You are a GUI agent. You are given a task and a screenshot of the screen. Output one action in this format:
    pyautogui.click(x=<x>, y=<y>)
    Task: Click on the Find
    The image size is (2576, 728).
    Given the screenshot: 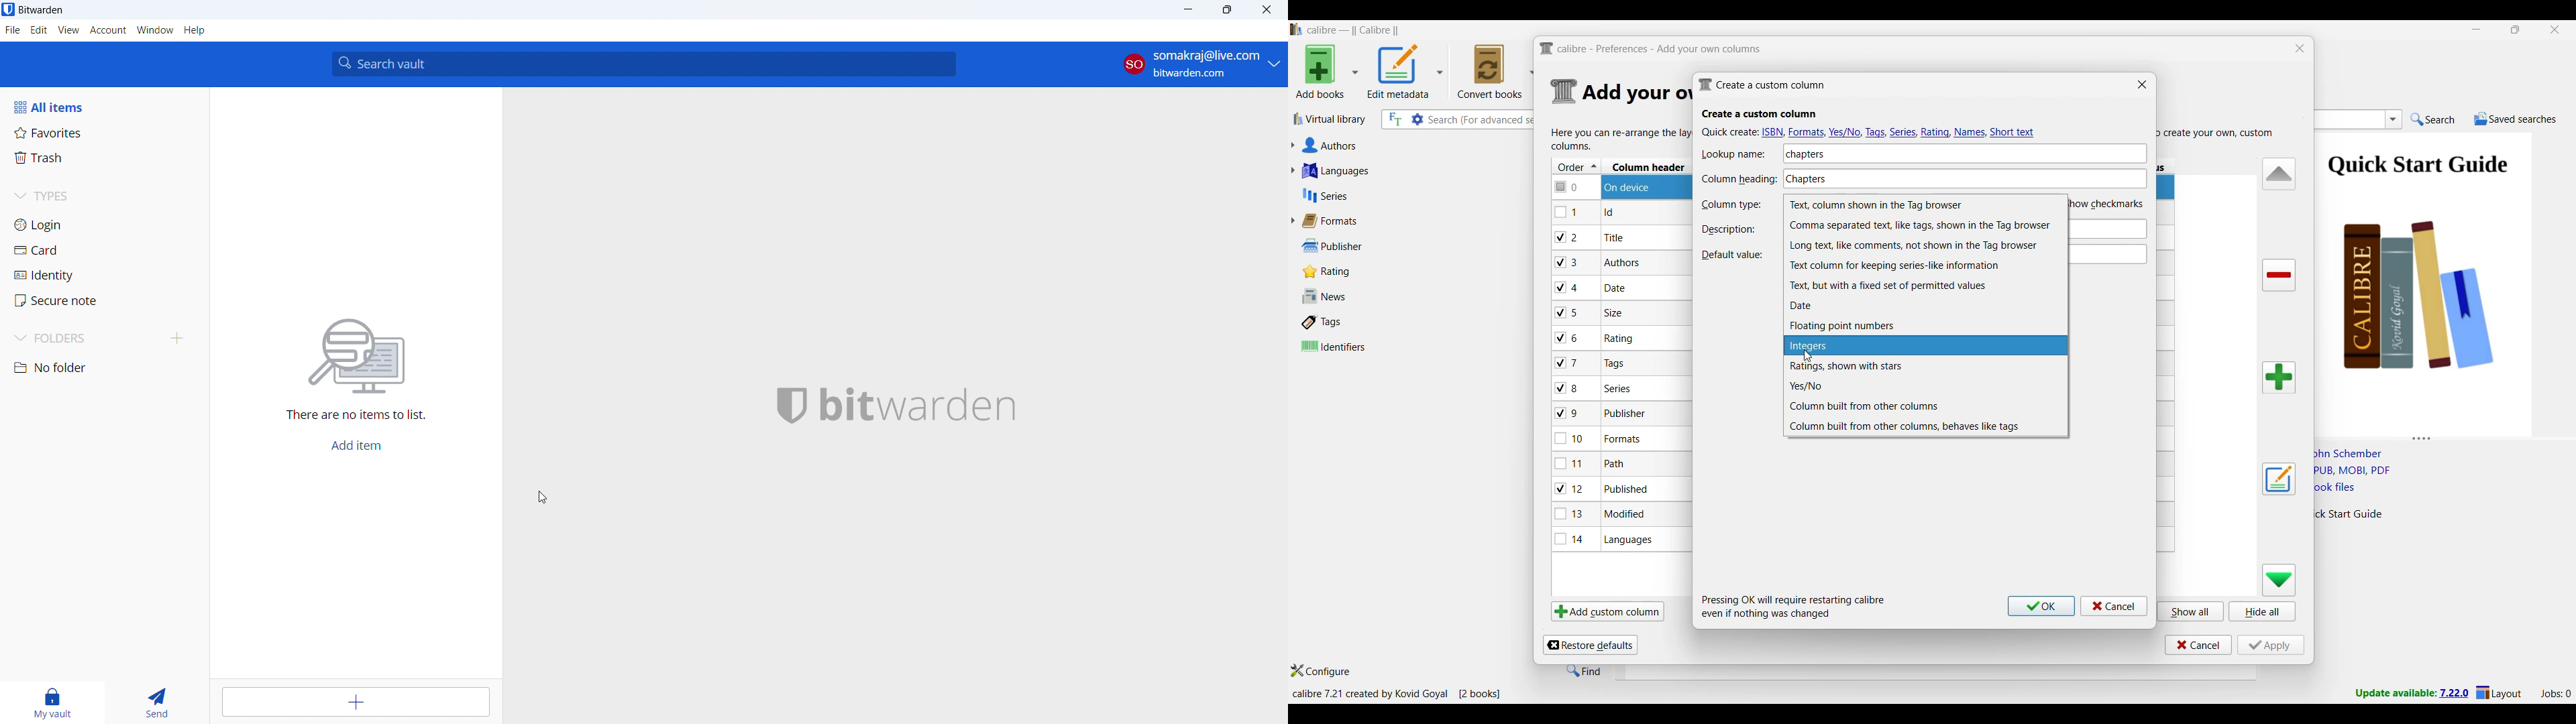 What is the action you would take?
    pyautogui.click(x=1584, y=670)
    